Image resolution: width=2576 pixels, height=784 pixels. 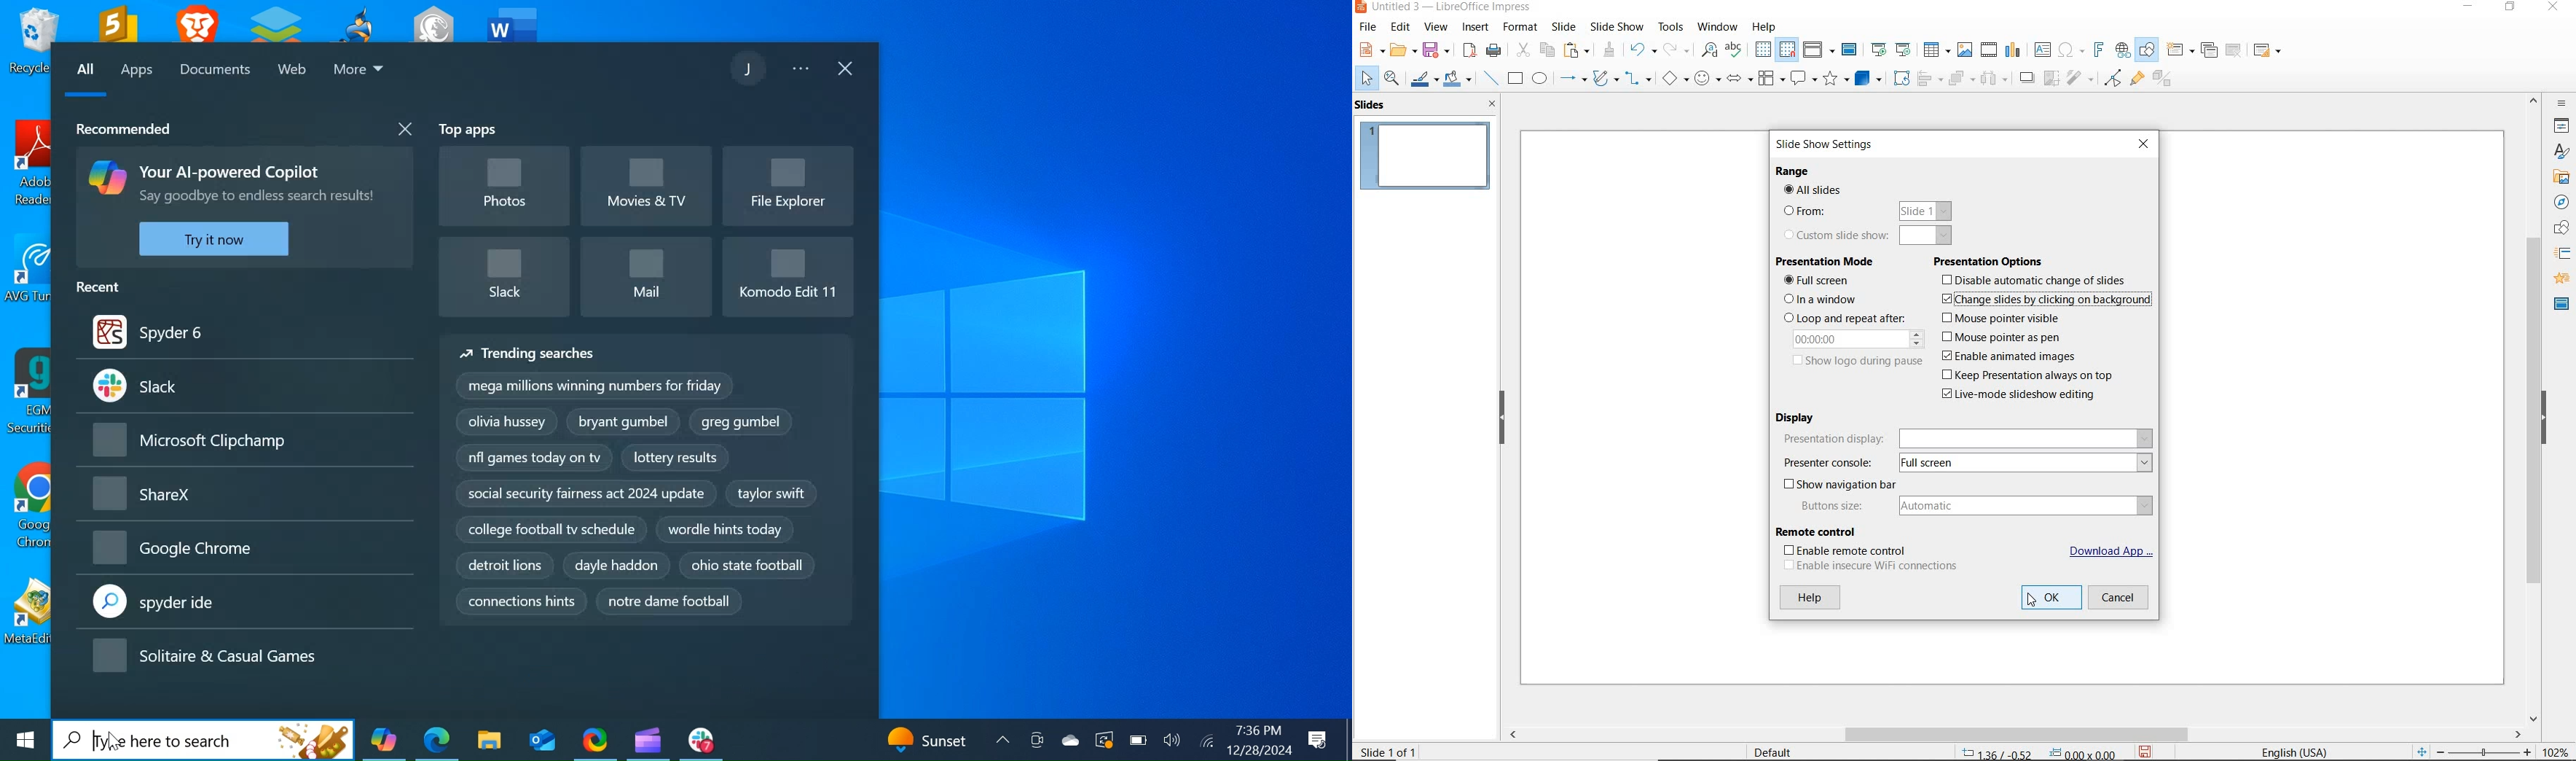 I want to click on DISPLAY VIEWS, so click(x=1819, y=50).